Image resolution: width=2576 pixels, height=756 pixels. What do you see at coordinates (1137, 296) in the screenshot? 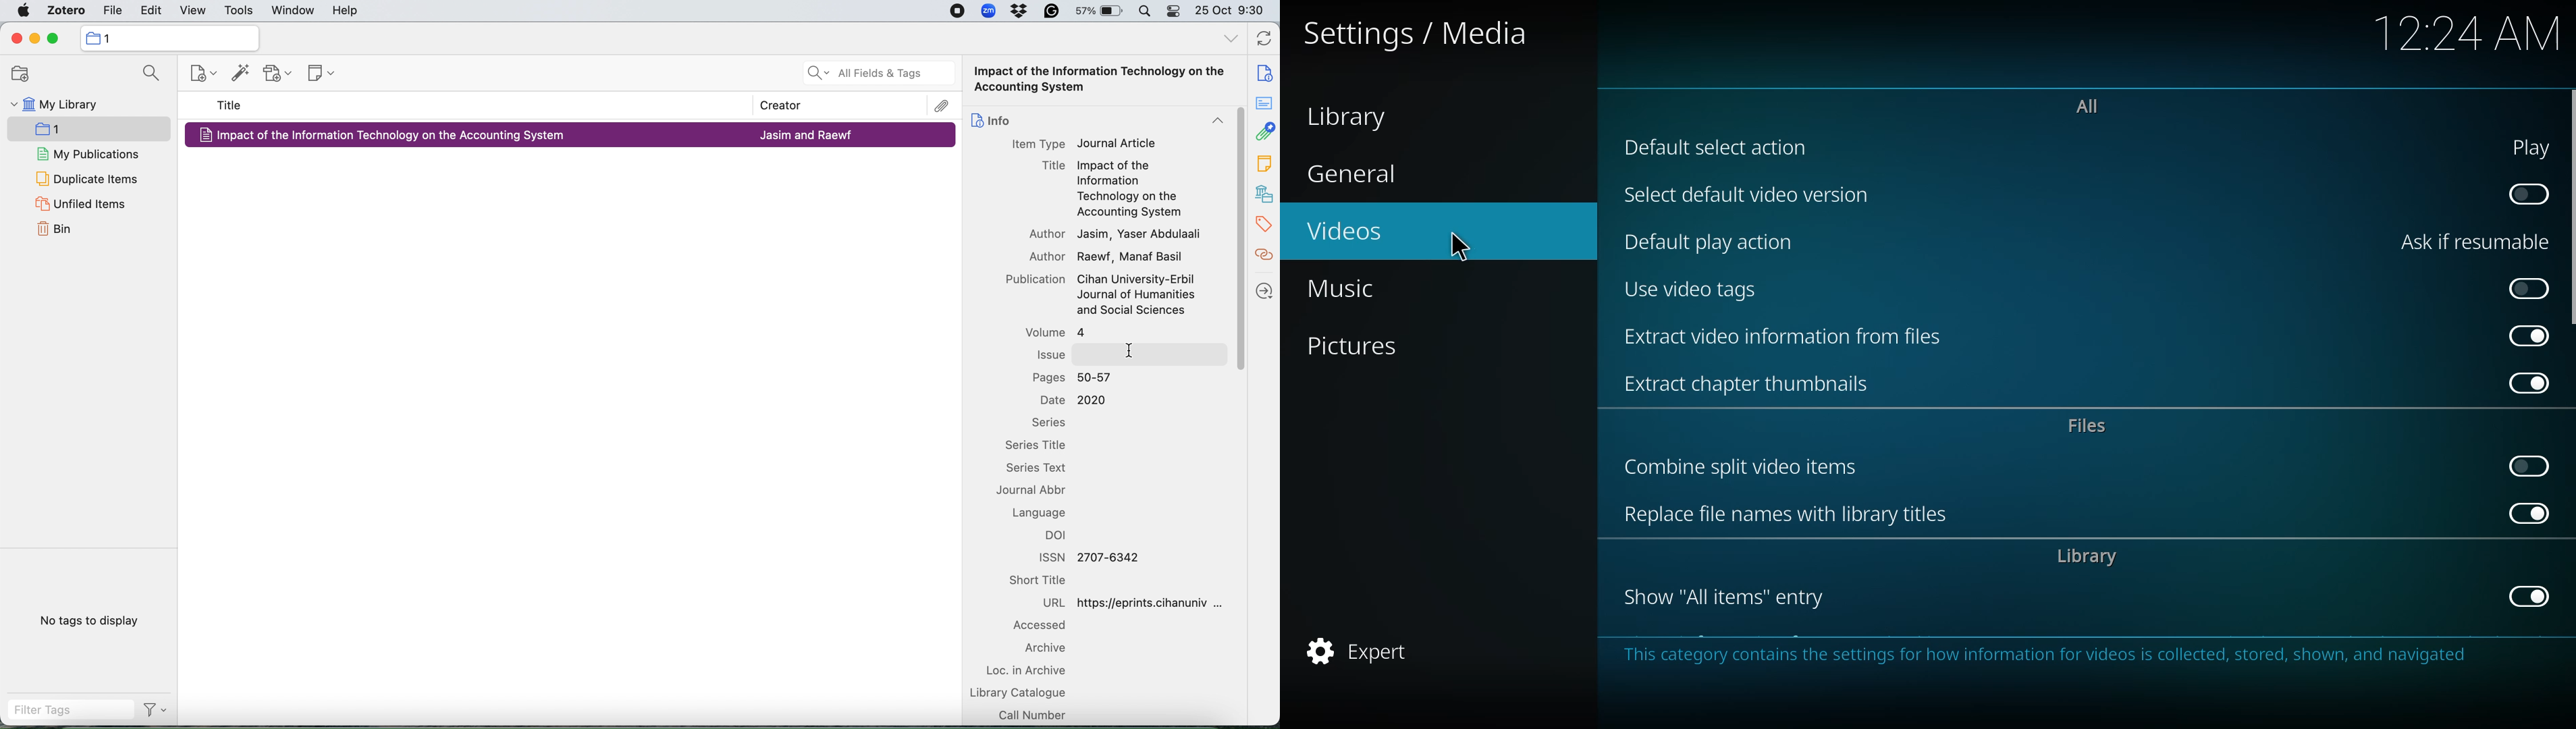
I see `Cihan University-Erbil Journal of Humanities and Social Sciences` at bounding box center [1137, 296].